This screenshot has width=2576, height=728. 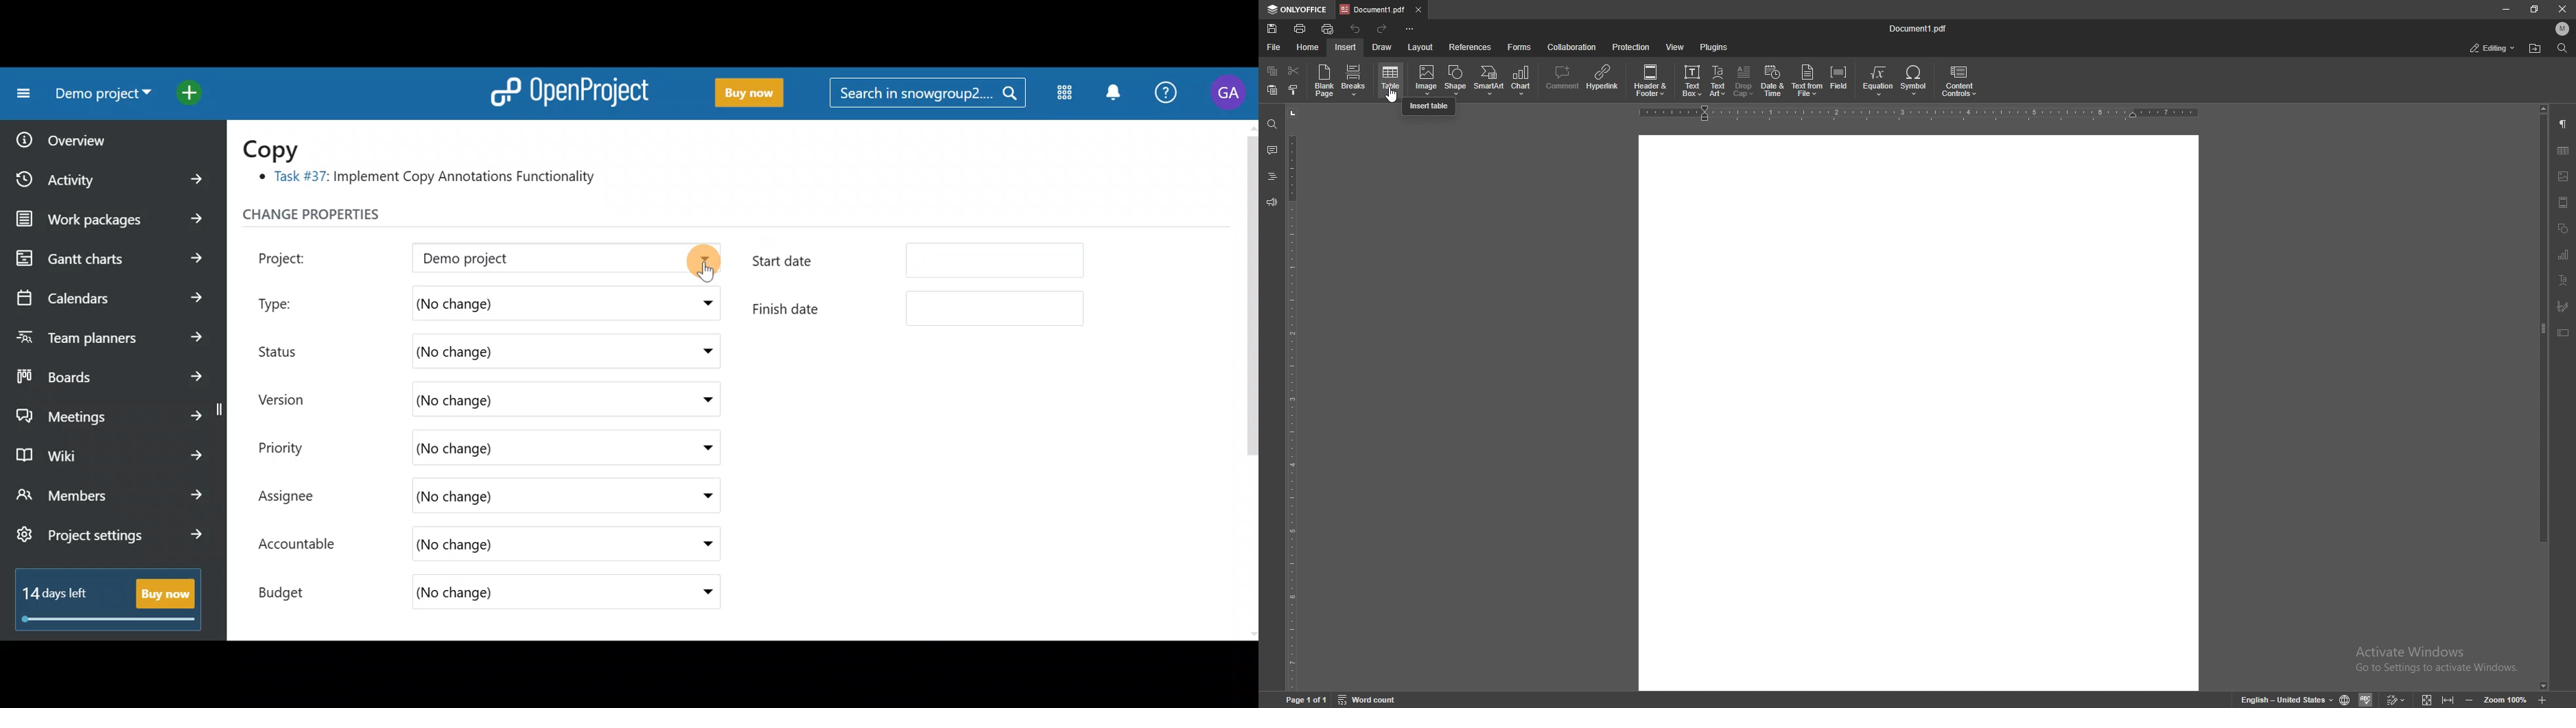 I want to click on find, so click(x=2563, y=48).